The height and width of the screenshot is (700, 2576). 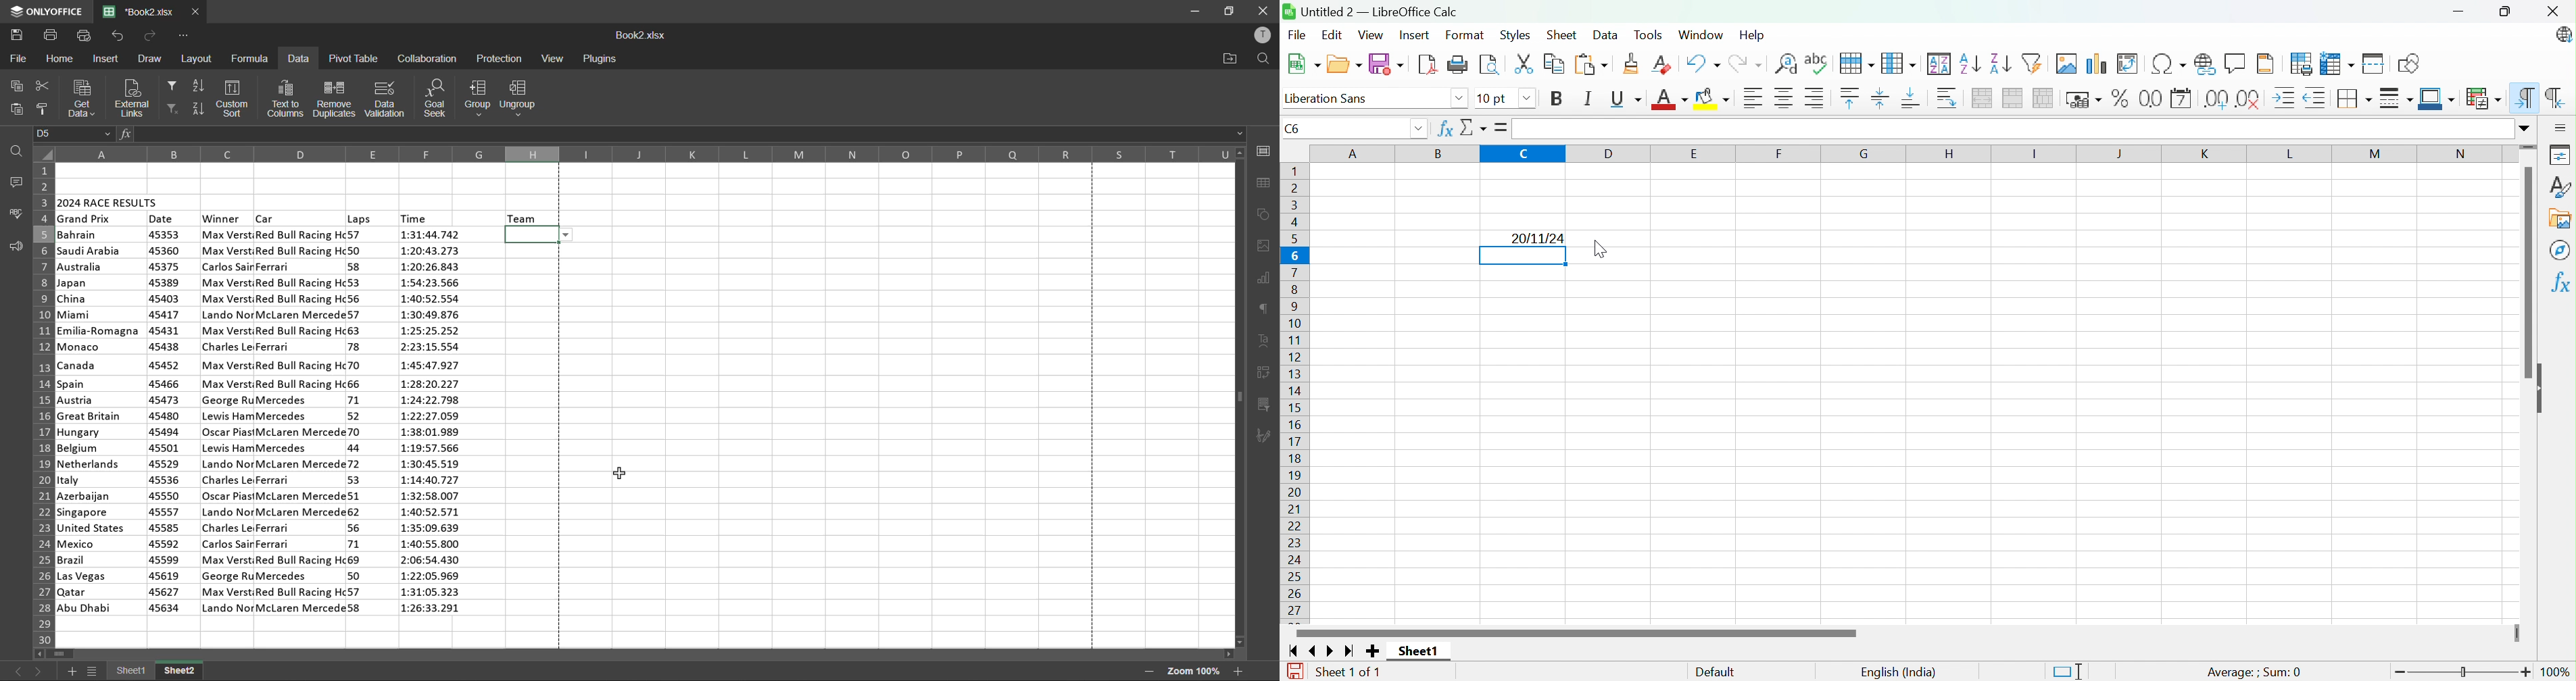 What do you see at coordinates (1858, 64) in the screenshot?
I see `Spelling` at bounding box center [1858, 64].